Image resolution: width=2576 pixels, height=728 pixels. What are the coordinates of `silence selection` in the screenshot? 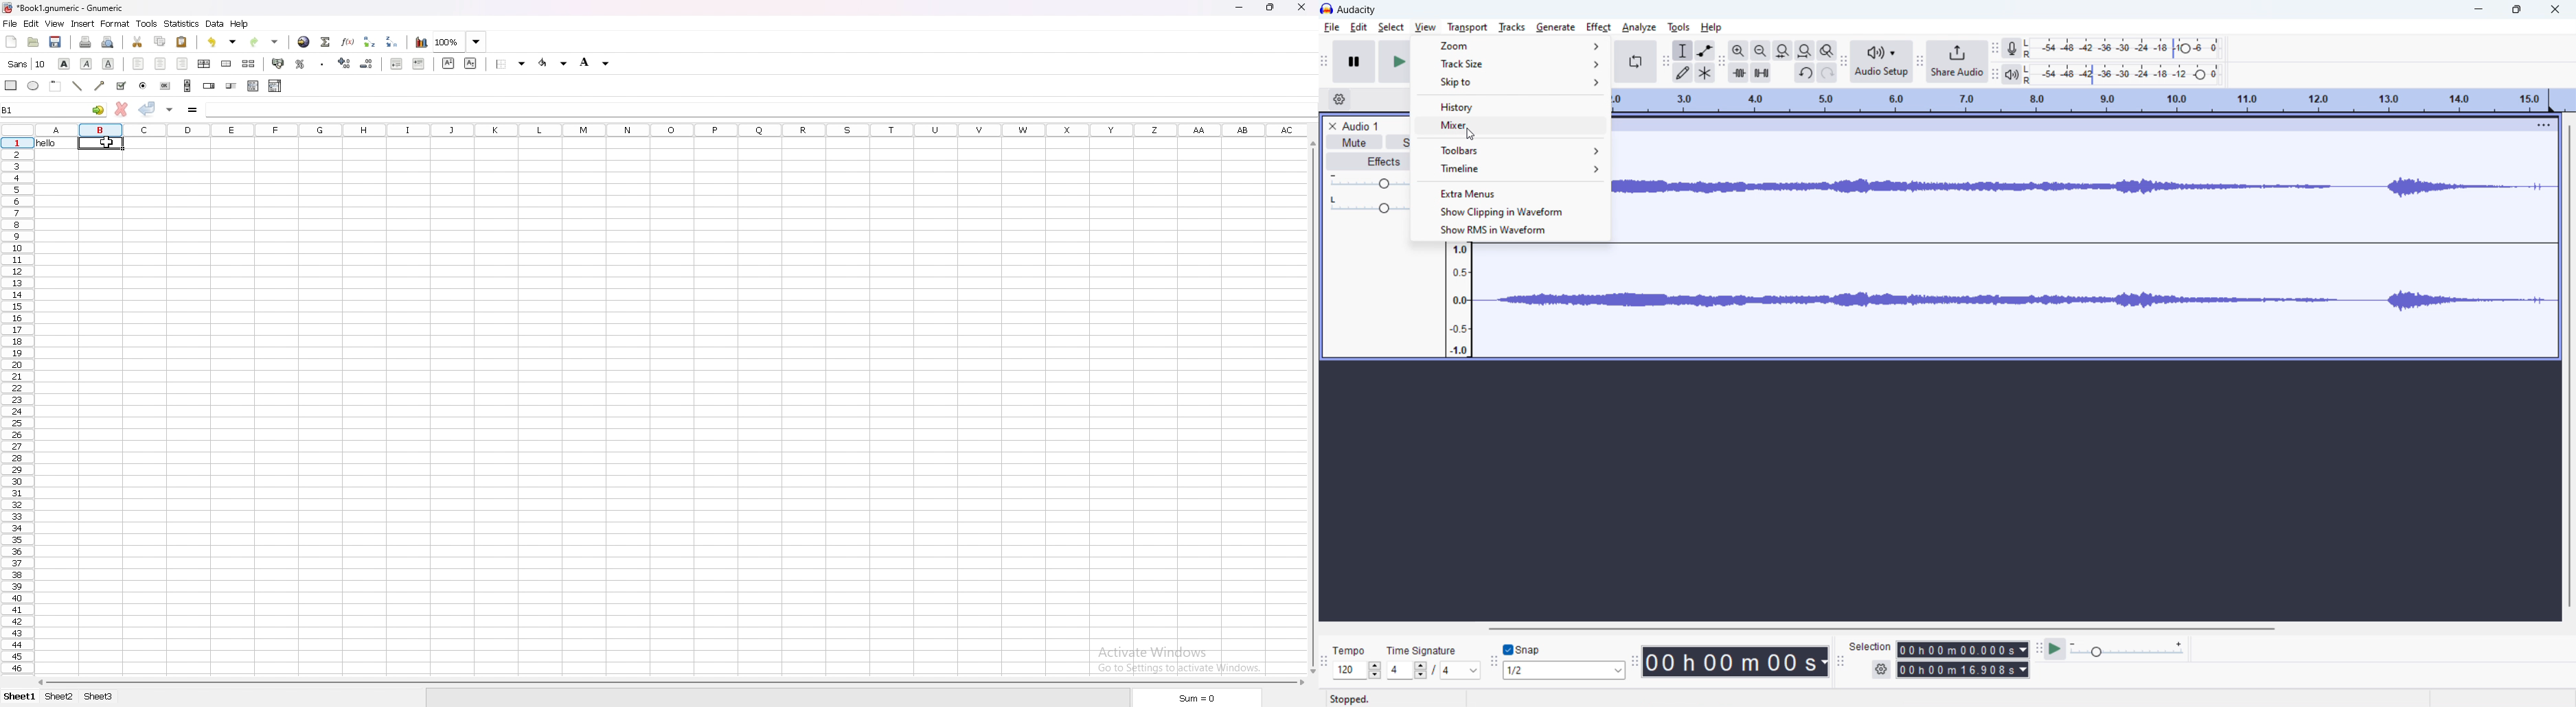 It's located at (1761, 72).